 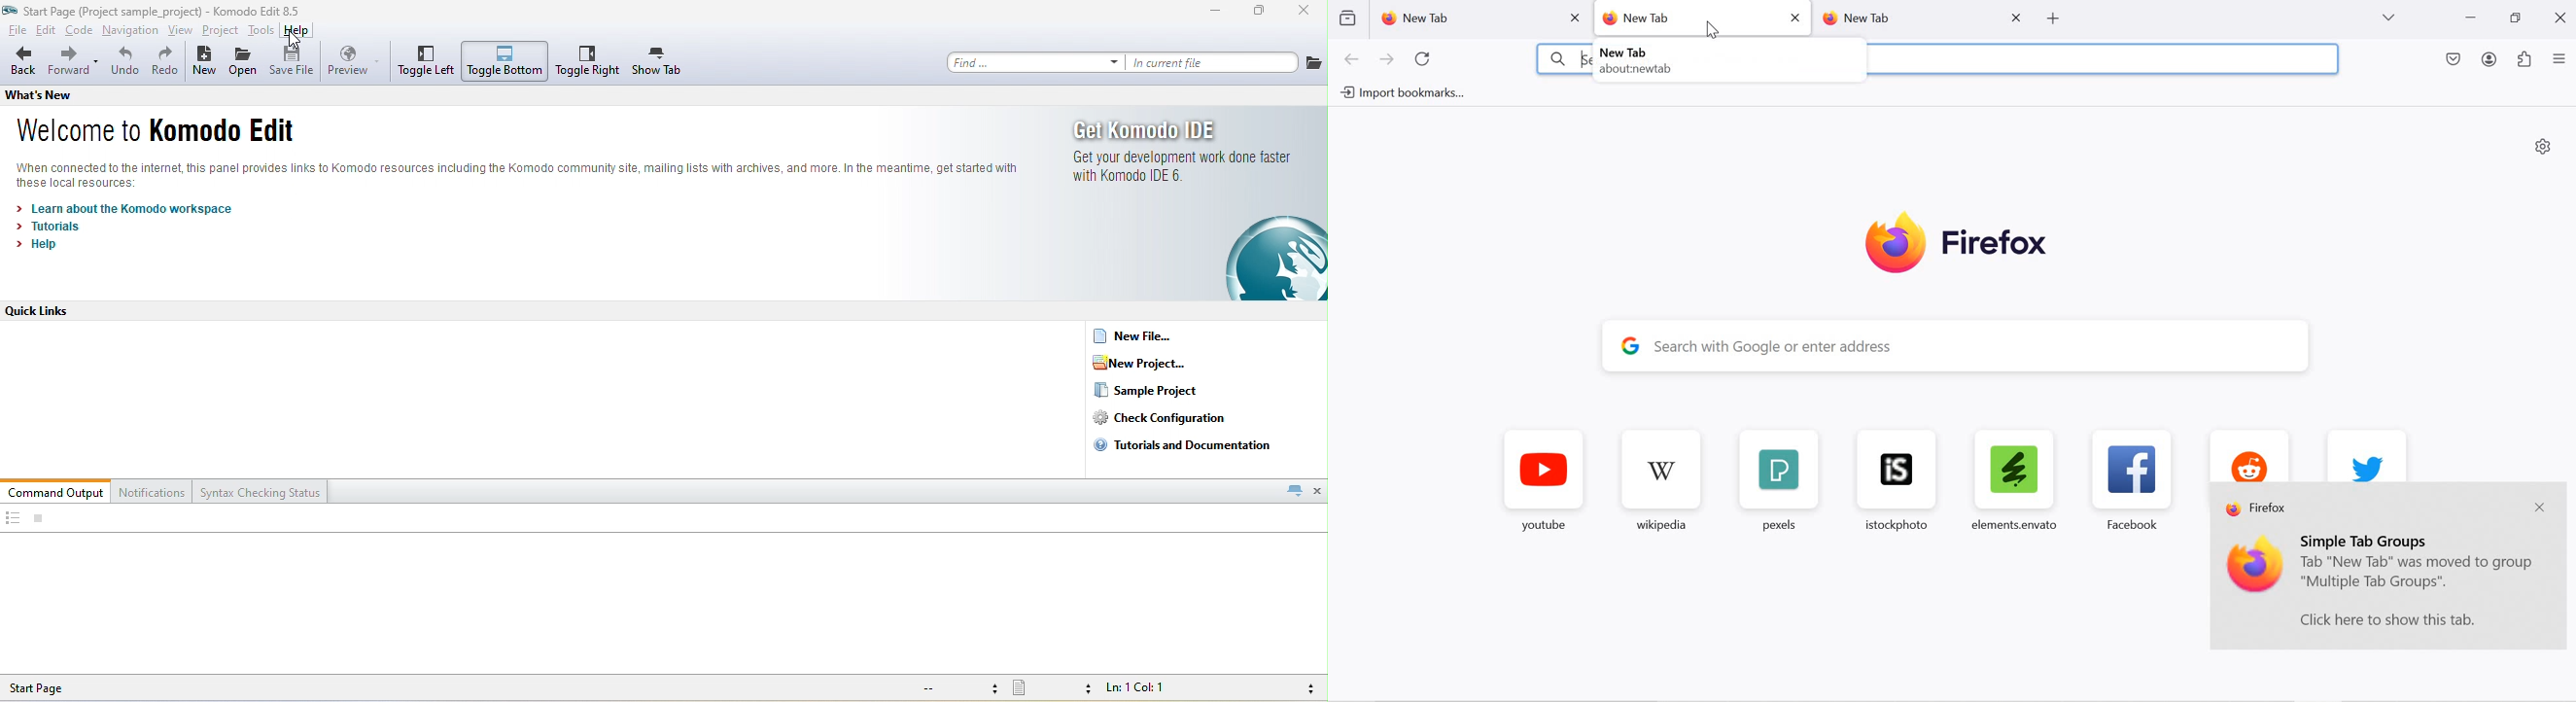 What do you see at coordinates (2515, 18) in the screenshot?
I see `restore down` at bounding box center [2515, 18].